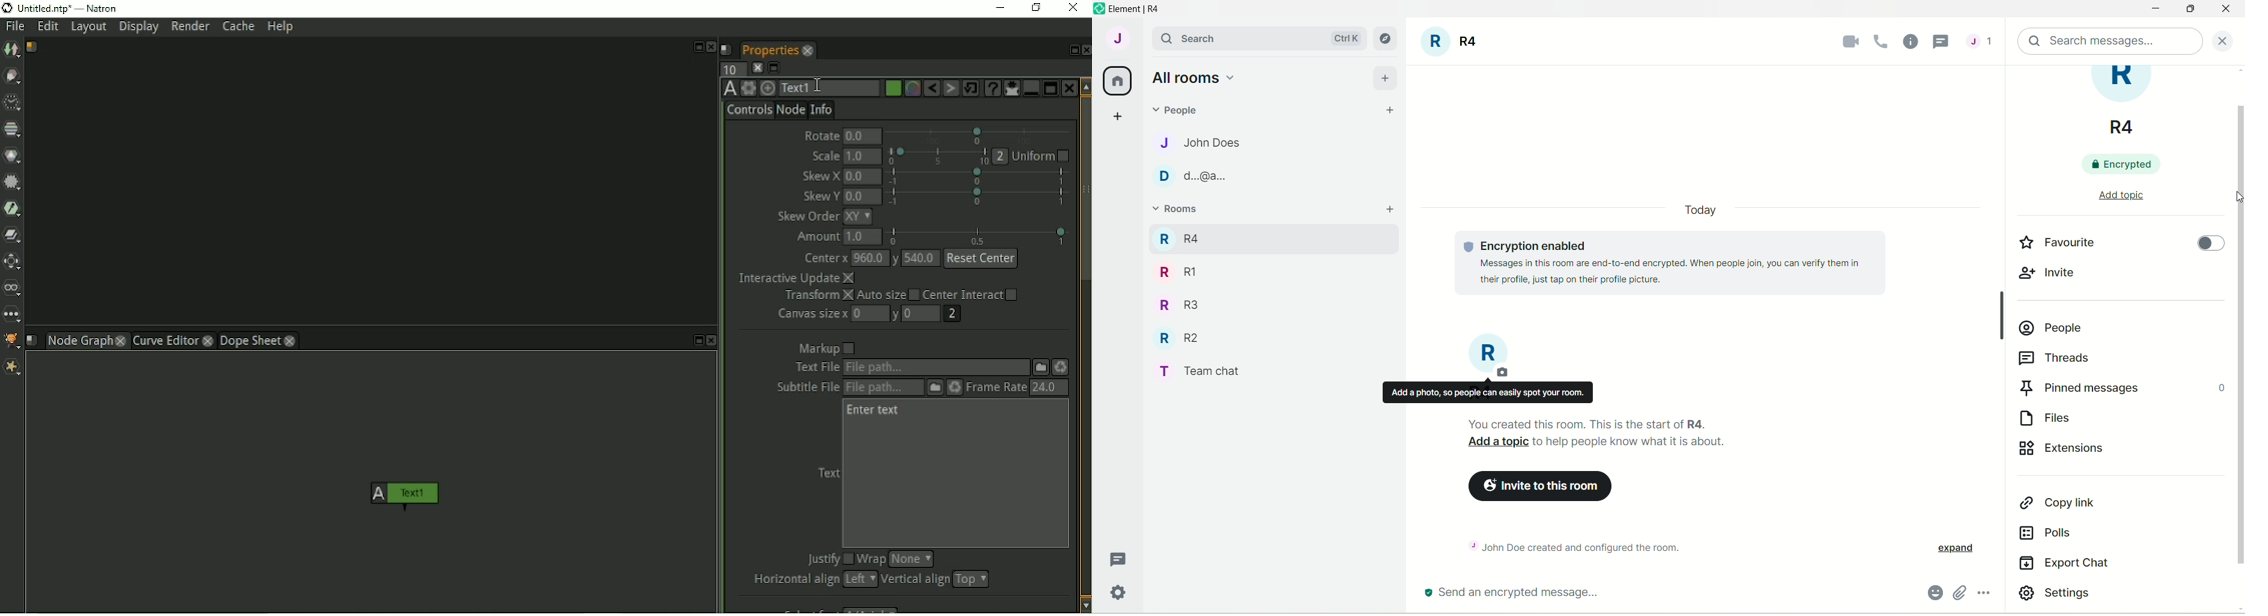  I want to click on threads, so click(1119, 560).